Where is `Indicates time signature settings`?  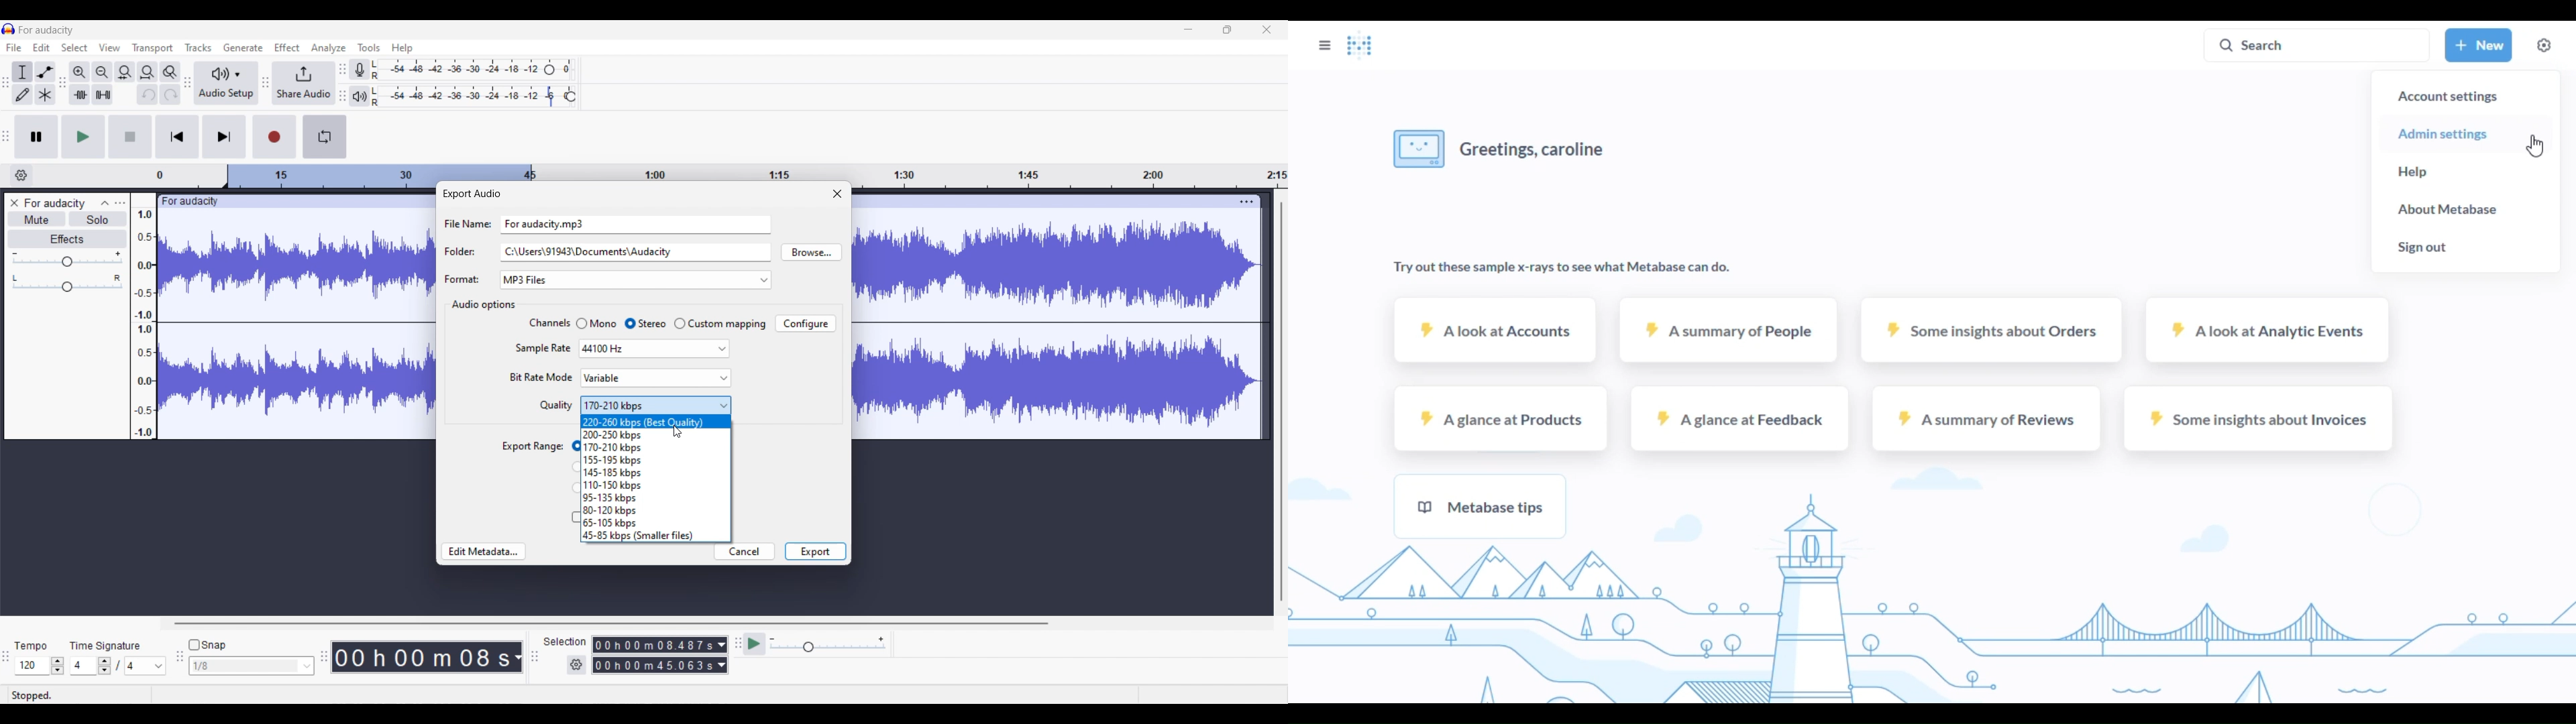
Indicates time signature settings is located at coordinates (105, 646).